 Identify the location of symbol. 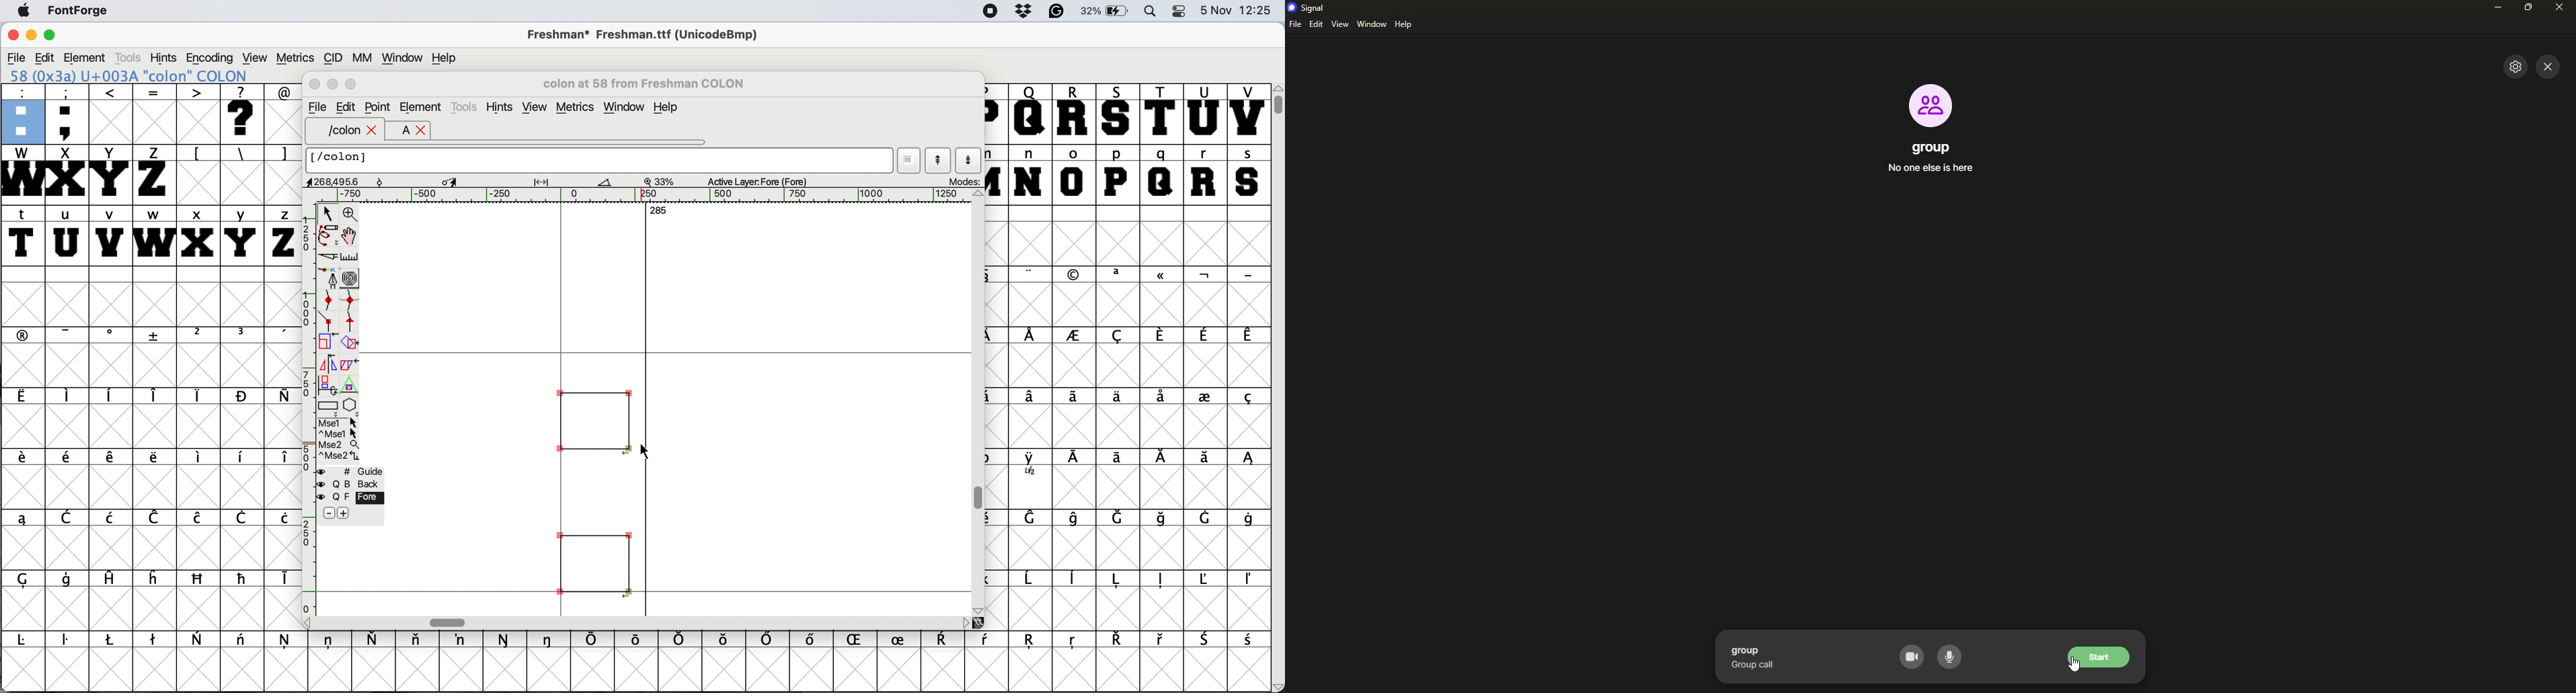
(111, 395).